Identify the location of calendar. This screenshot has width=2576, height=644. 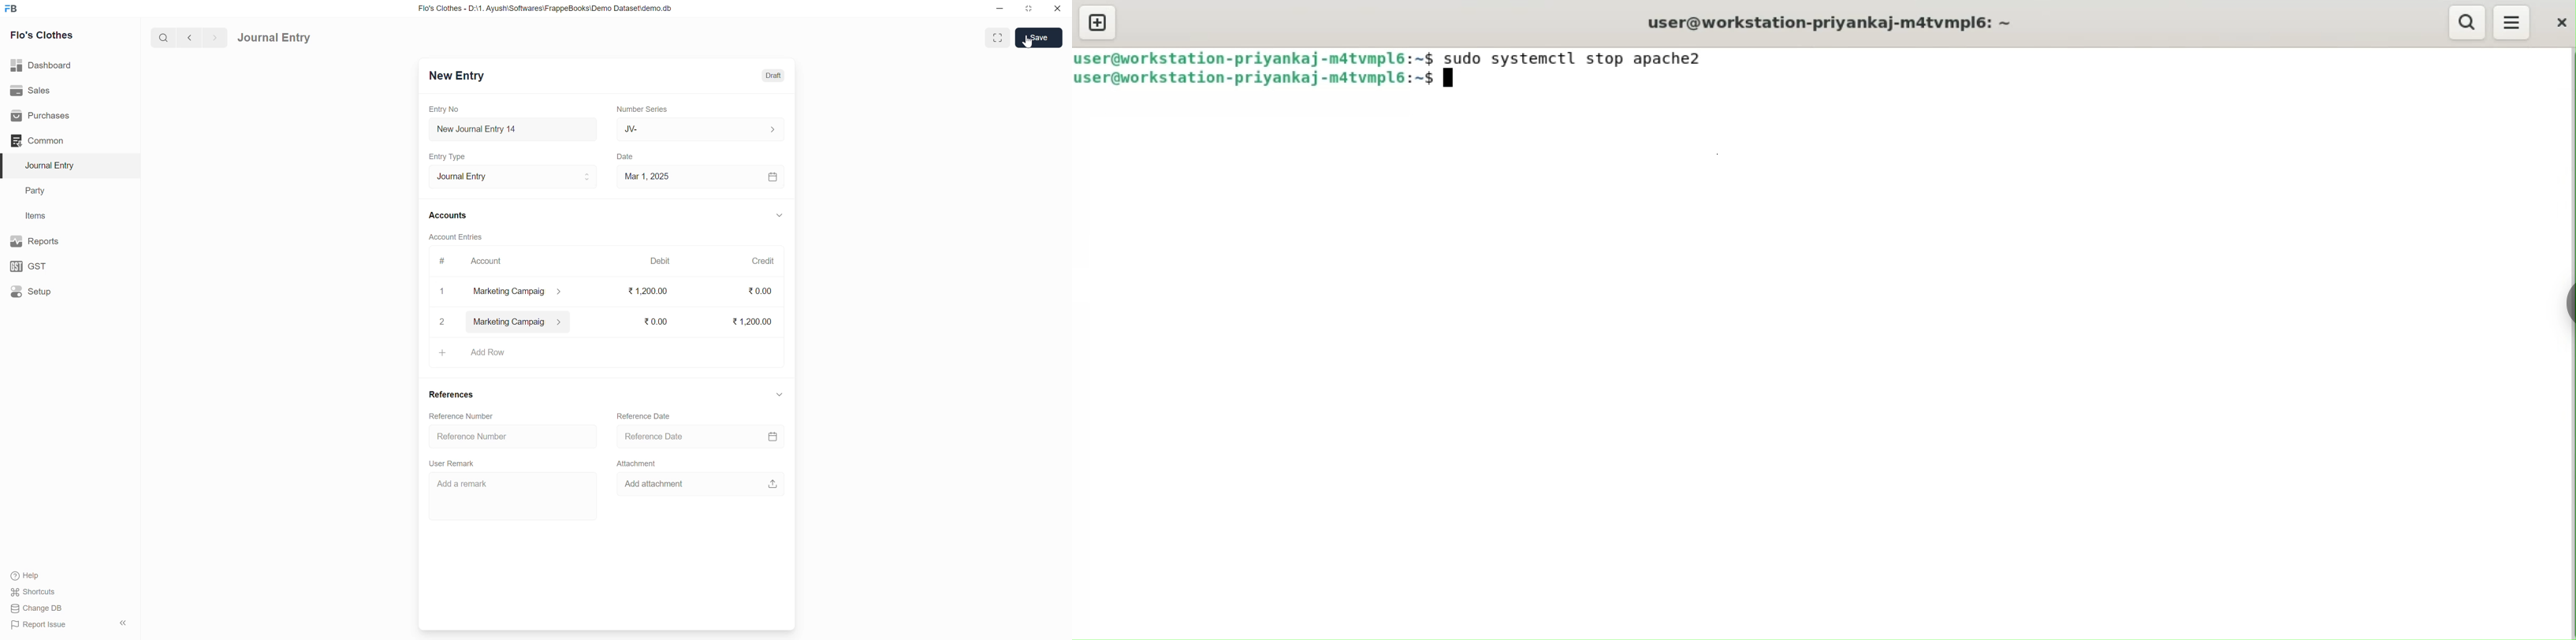
(774, 178).